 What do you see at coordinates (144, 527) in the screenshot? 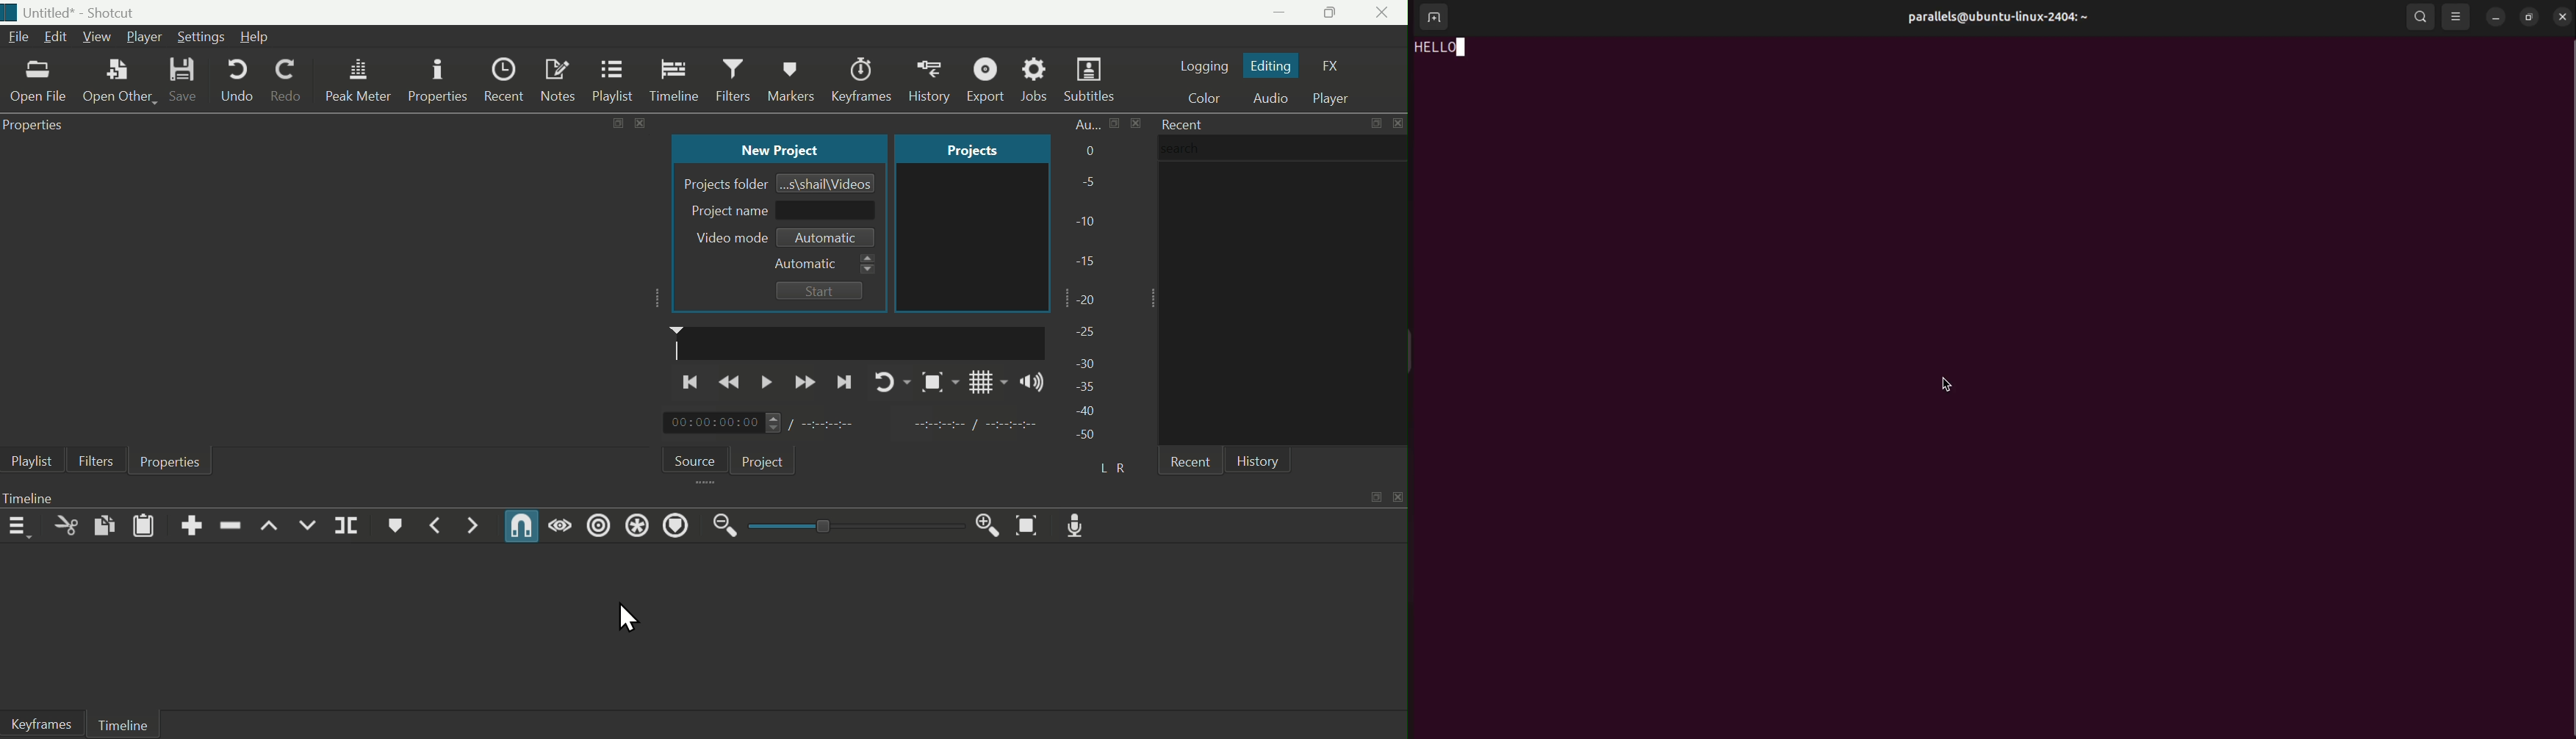
I see `Paste` at bounding box center [144, 527].